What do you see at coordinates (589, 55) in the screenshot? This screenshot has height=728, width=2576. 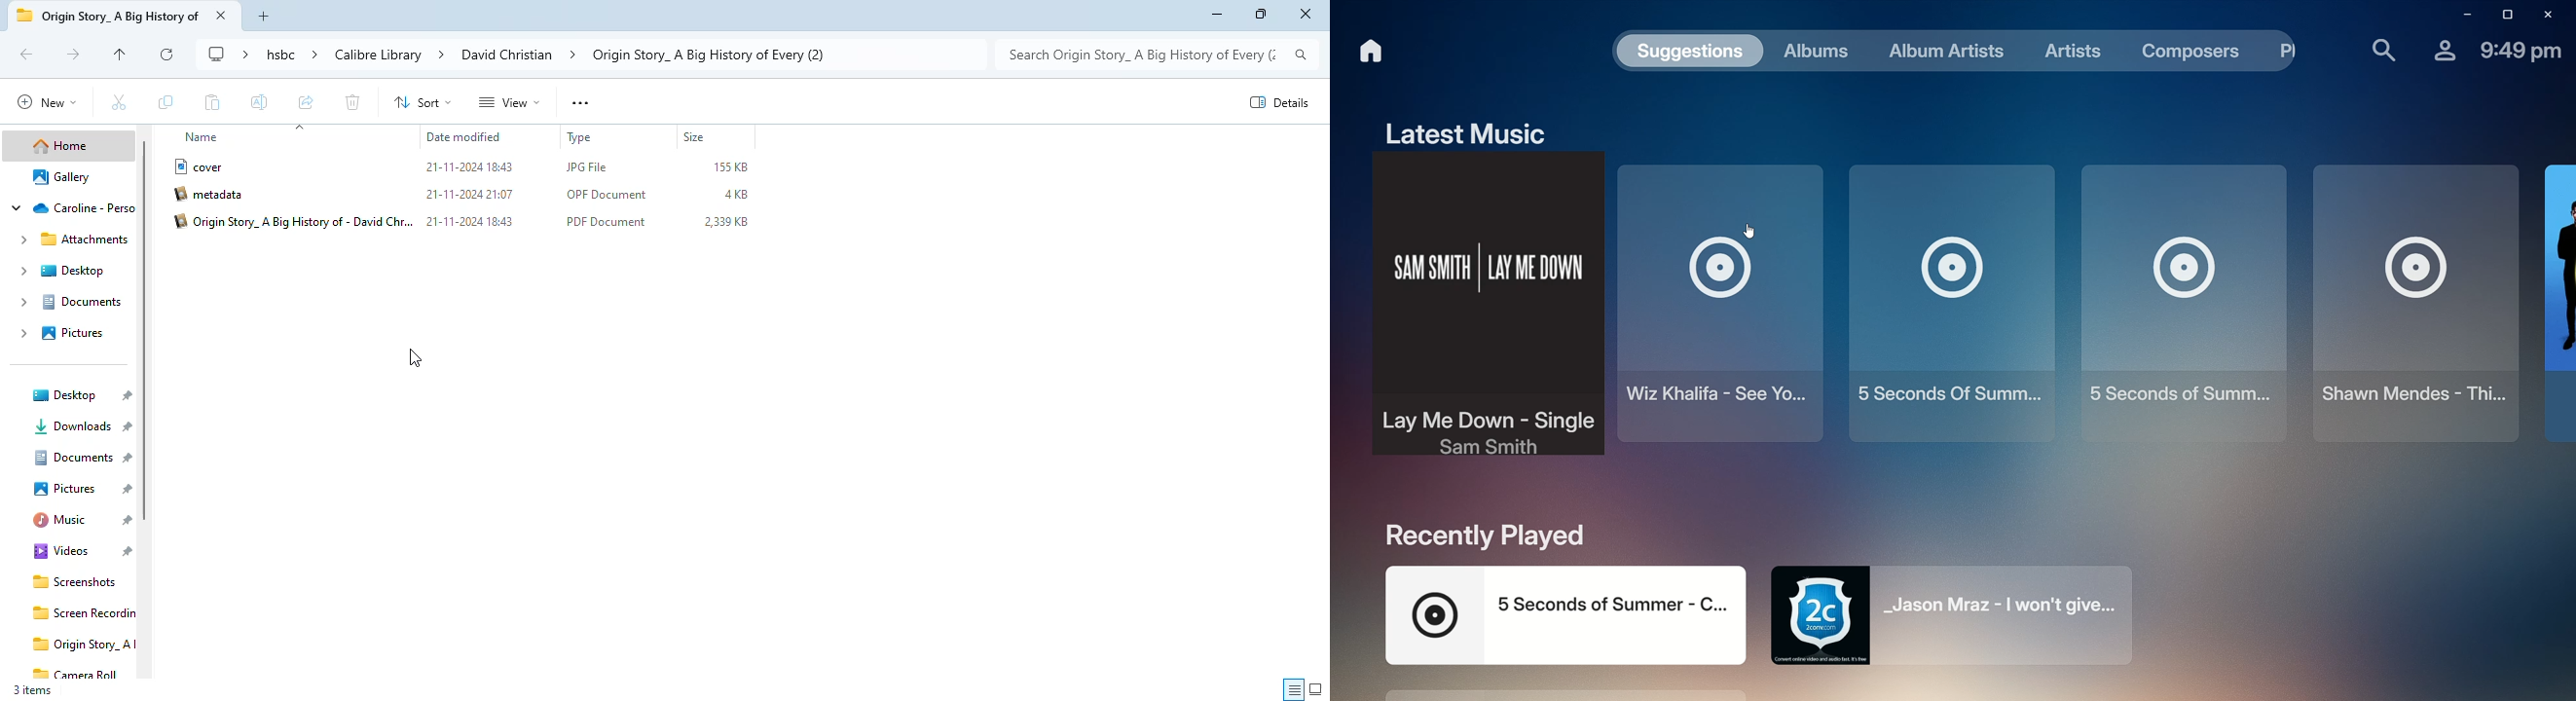 I see `folder` at bounding box center [589, 55].